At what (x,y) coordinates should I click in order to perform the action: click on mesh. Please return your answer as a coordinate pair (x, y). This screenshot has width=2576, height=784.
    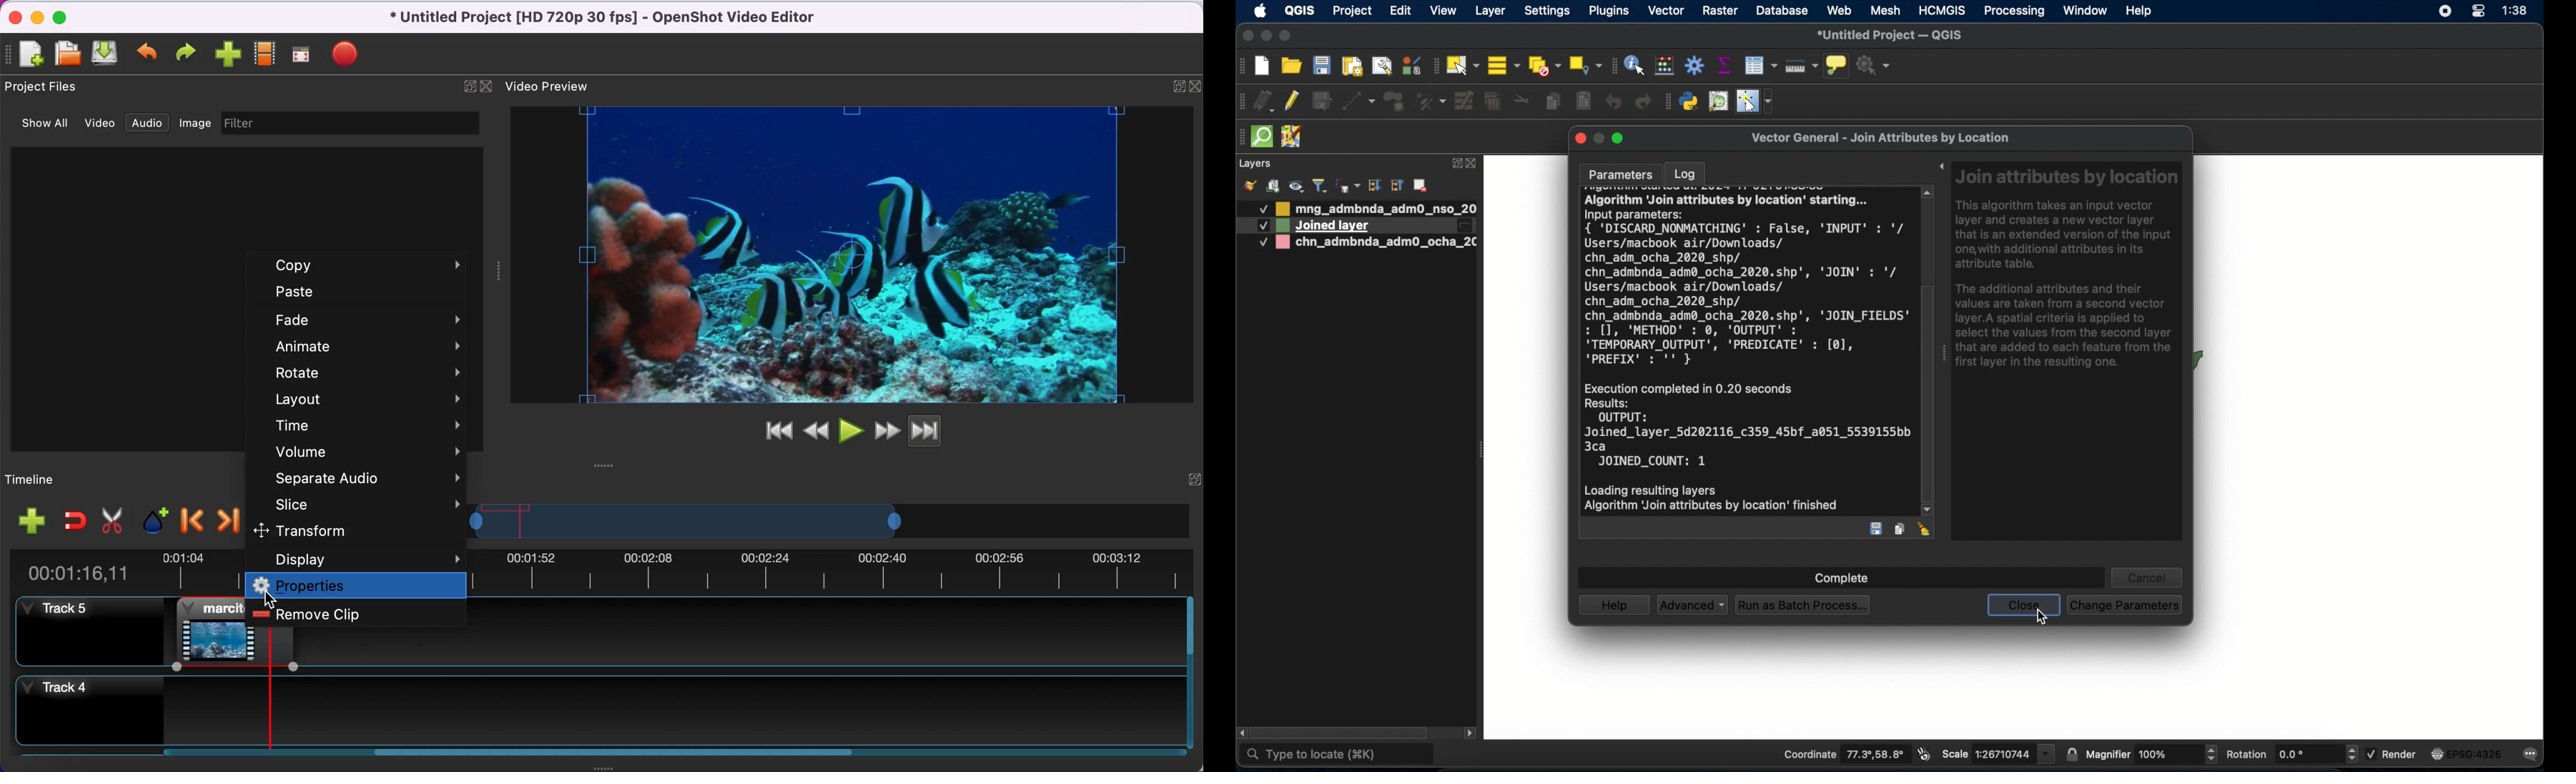
    Looking at the image, I should click on (1885, 10).